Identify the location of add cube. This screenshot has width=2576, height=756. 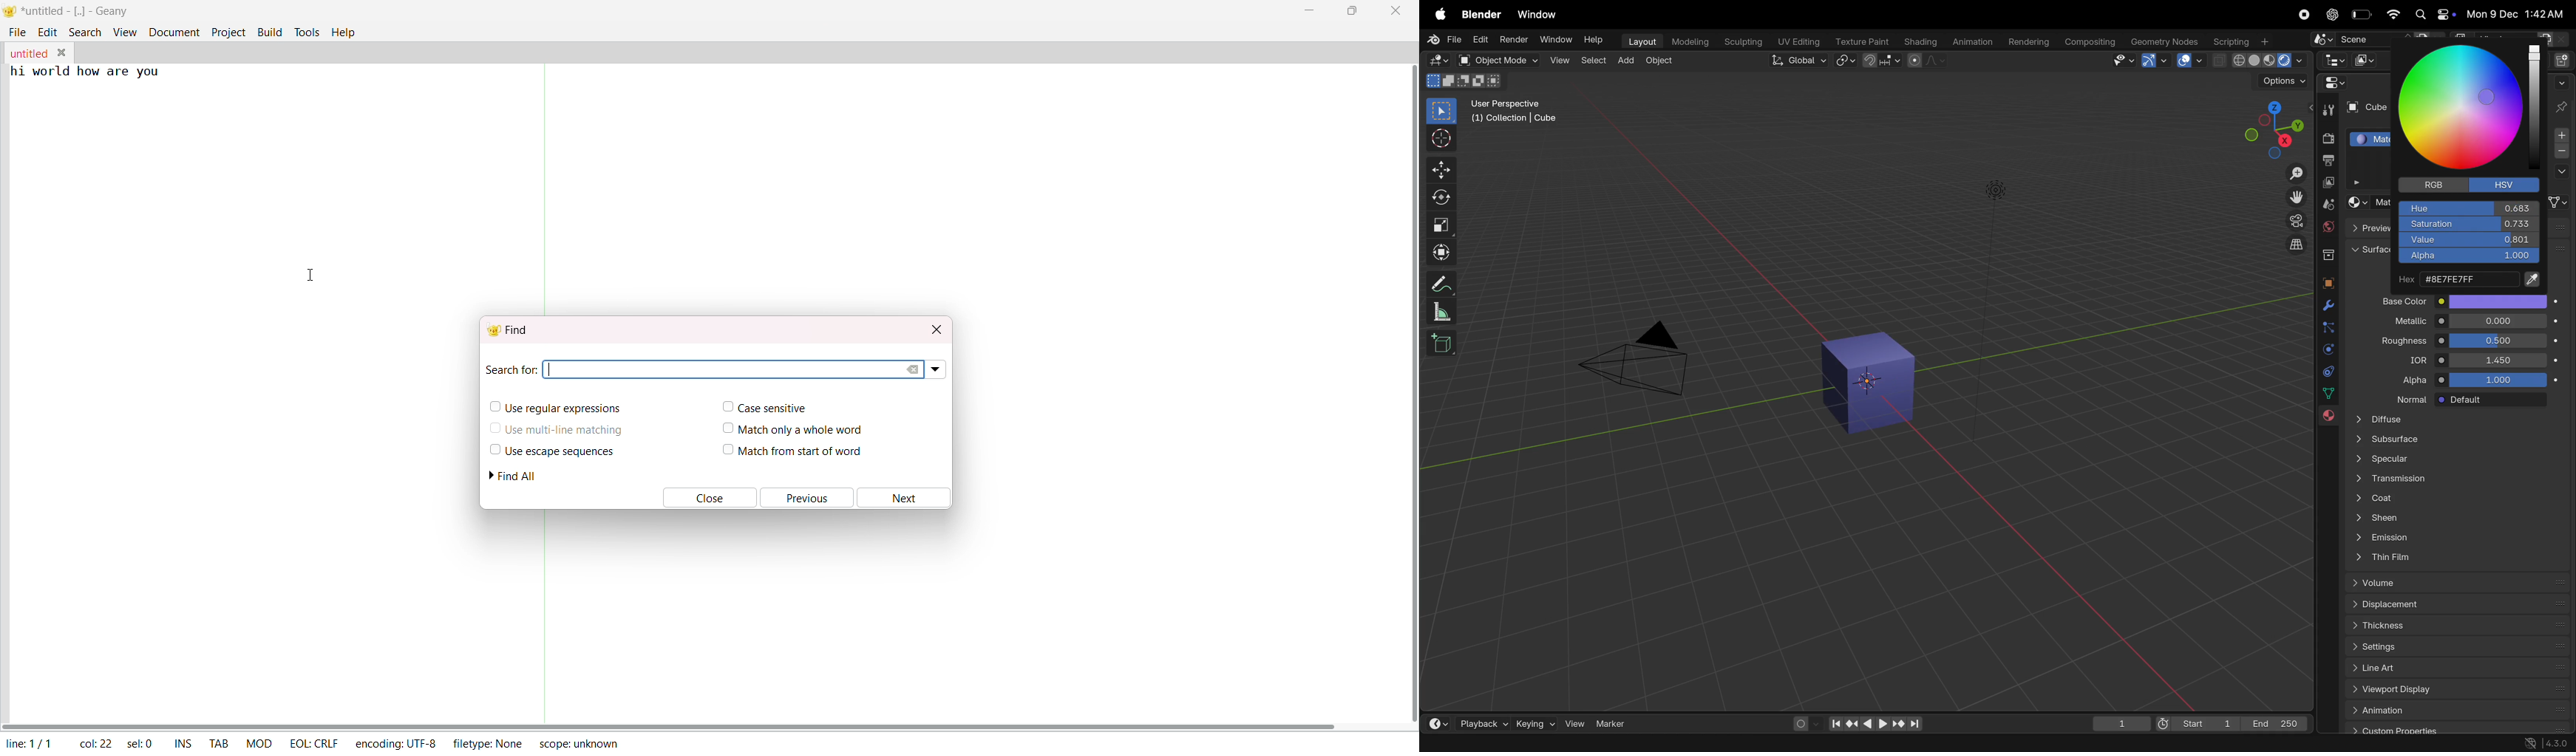
(1444, 343).